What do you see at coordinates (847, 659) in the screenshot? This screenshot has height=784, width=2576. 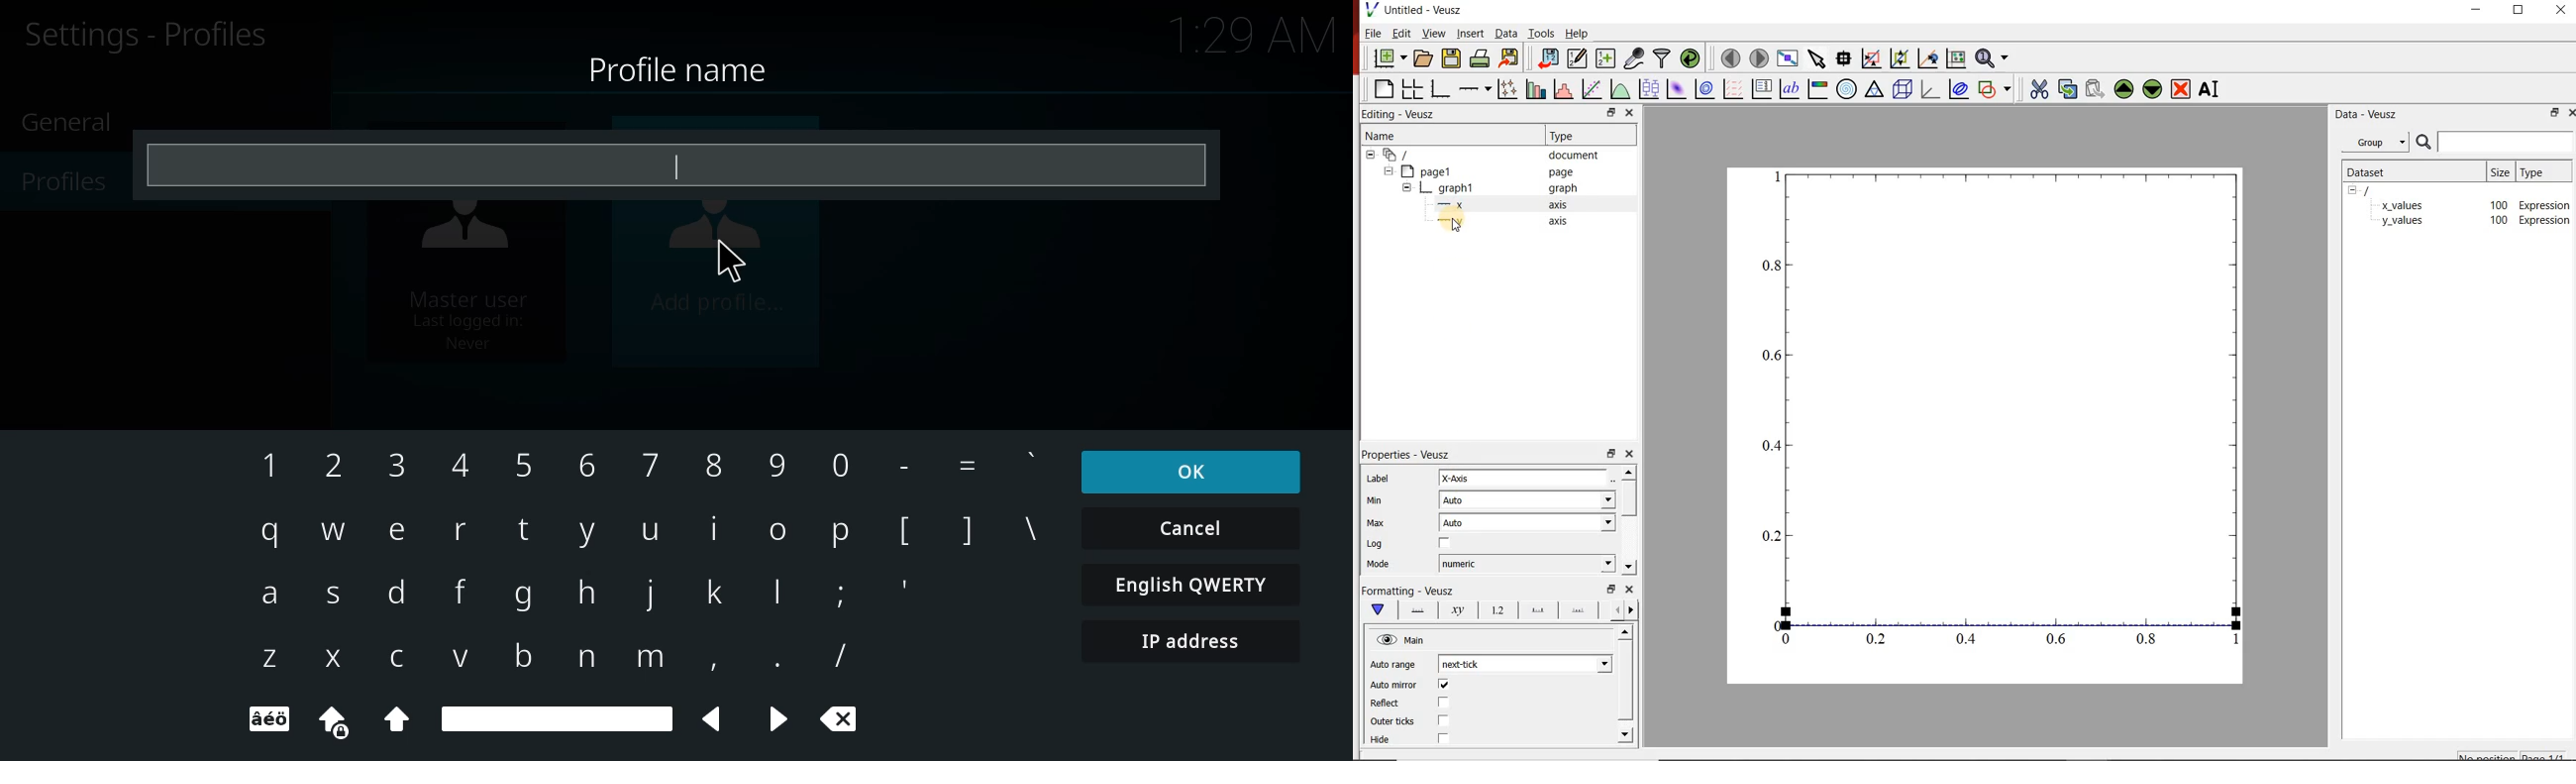 I see `/` at bounding box center [847, 659].